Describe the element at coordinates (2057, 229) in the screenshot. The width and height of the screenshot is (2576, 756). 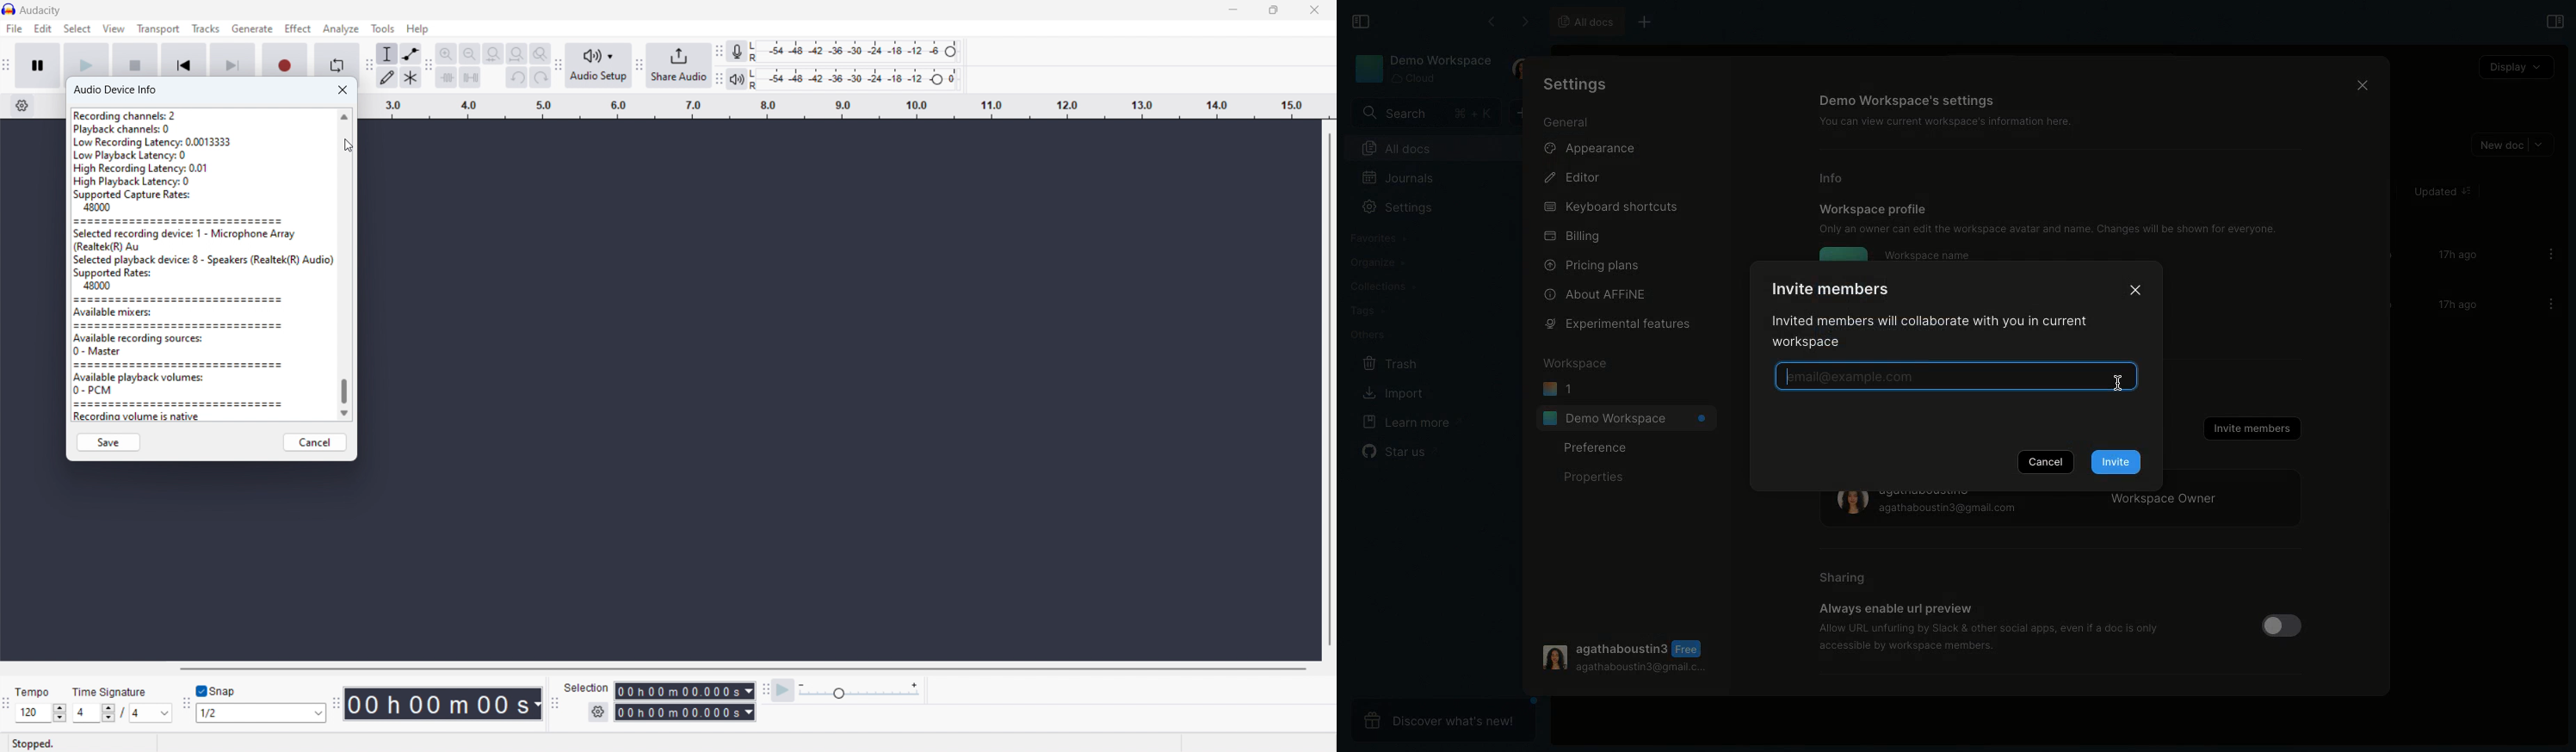
I see `Only an owner can edit the workspace avatar and name. Changes will be shown for everyone.` at that location.